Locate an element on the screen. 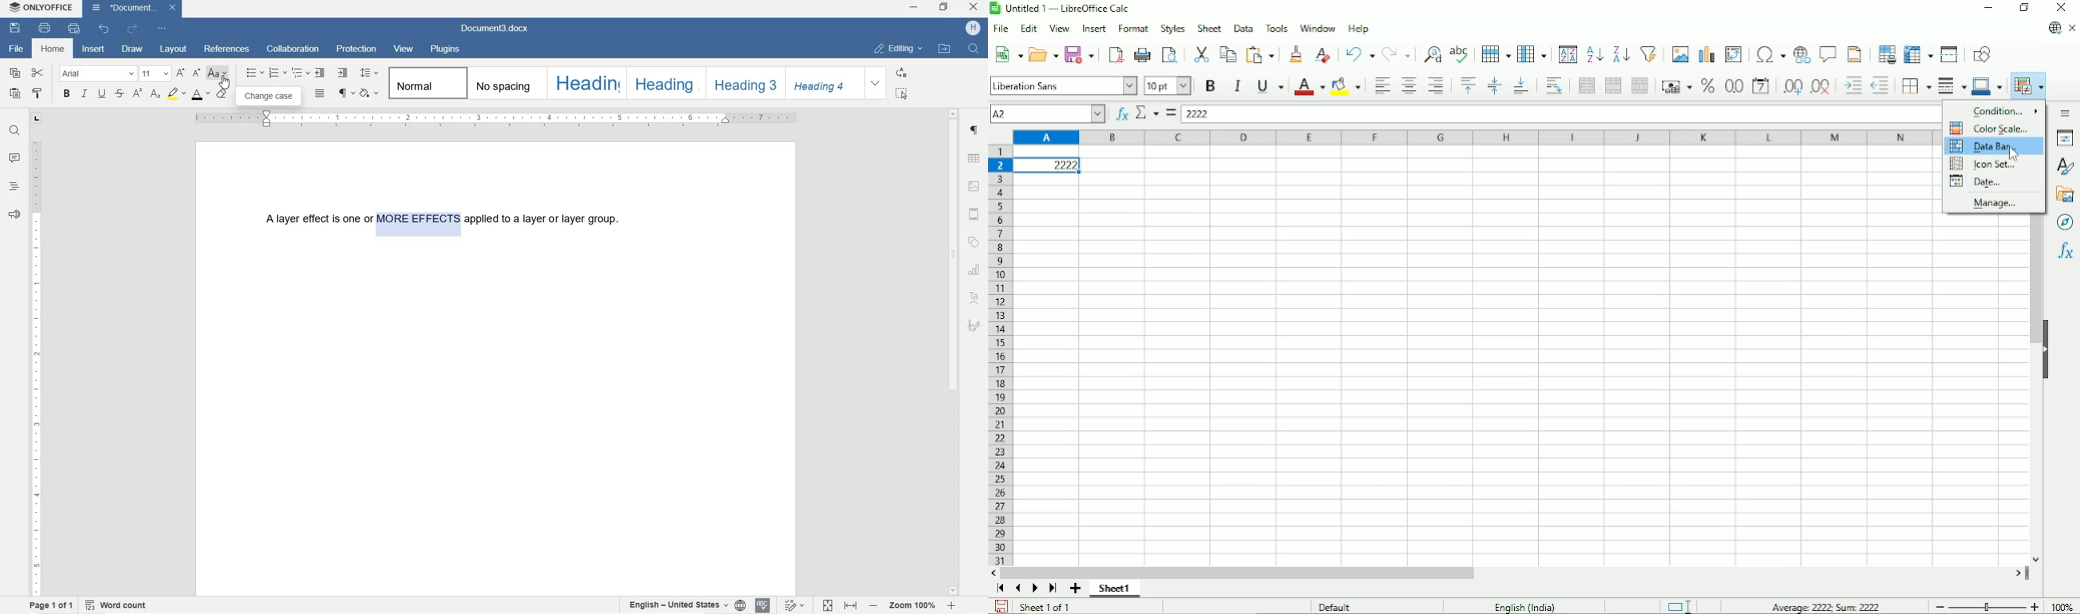 The width and height of the screenshot is (2100, 616). Format as currency is located at coordinates (1674, 85).